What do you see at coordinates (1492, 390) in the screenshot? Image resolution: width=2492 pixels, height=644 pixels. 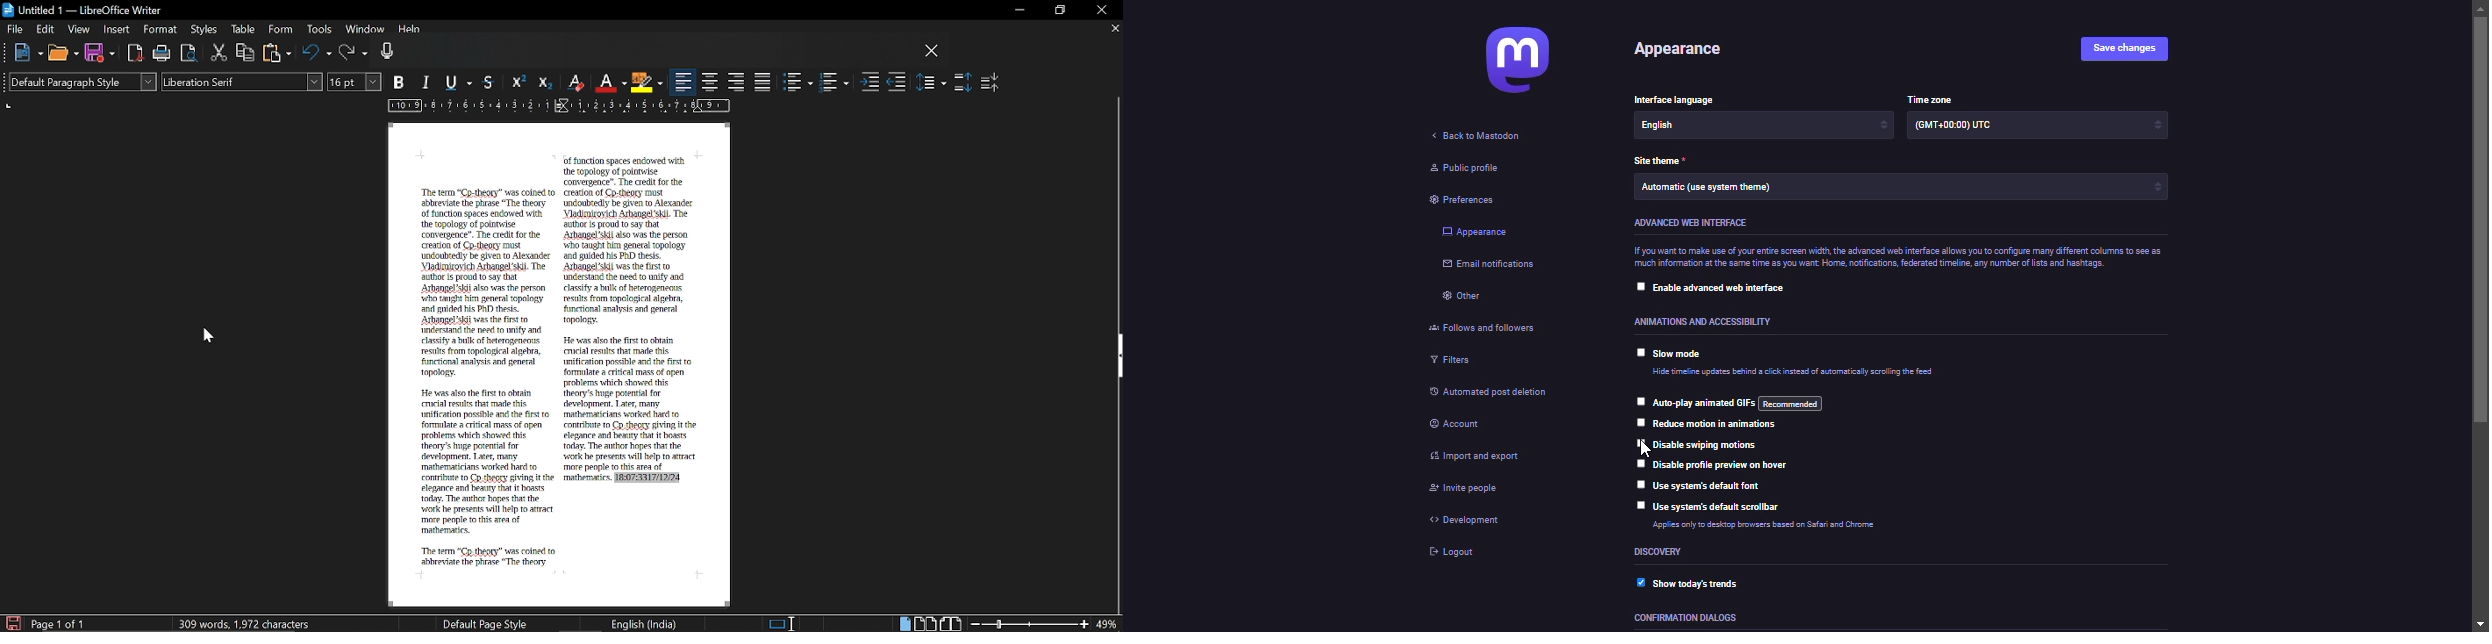 I see `automated post deletion` at bounding box center [1492, 390].